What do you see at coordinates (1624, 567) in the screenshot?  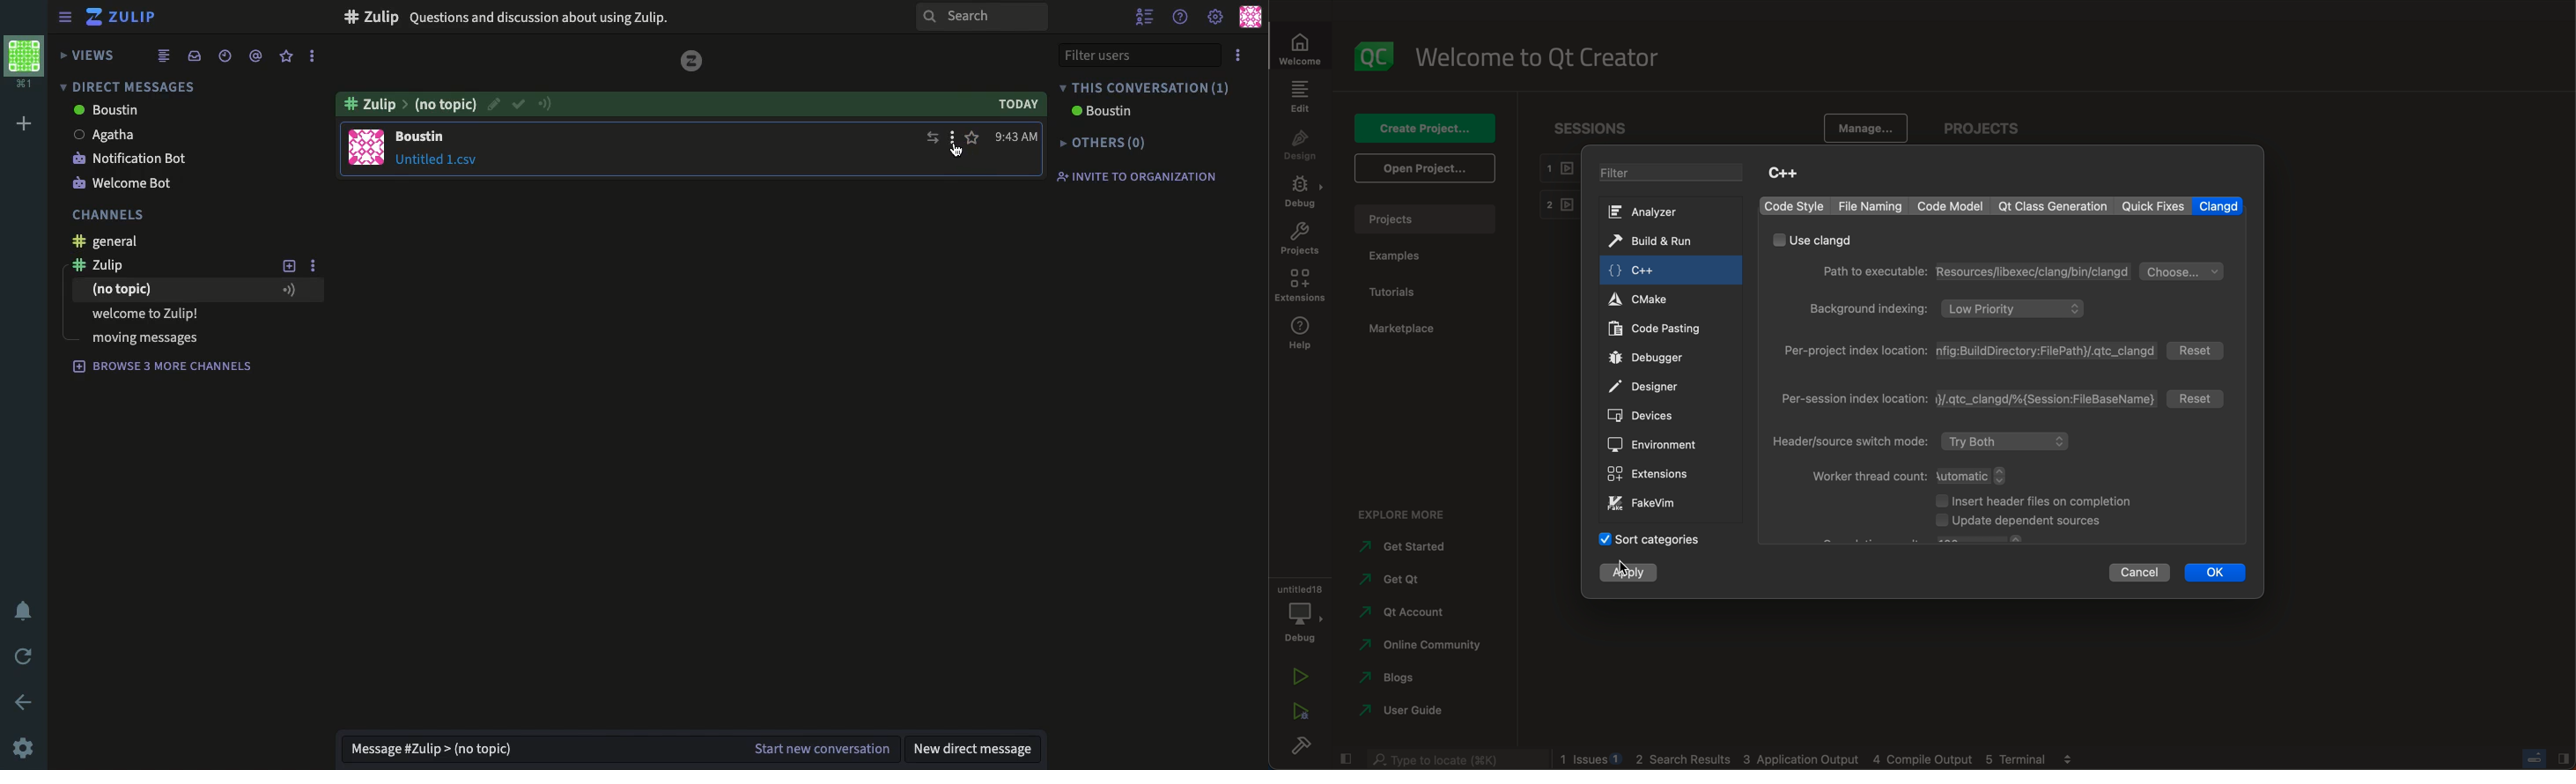 I see `cursor` at bounding box center [1624, 567].